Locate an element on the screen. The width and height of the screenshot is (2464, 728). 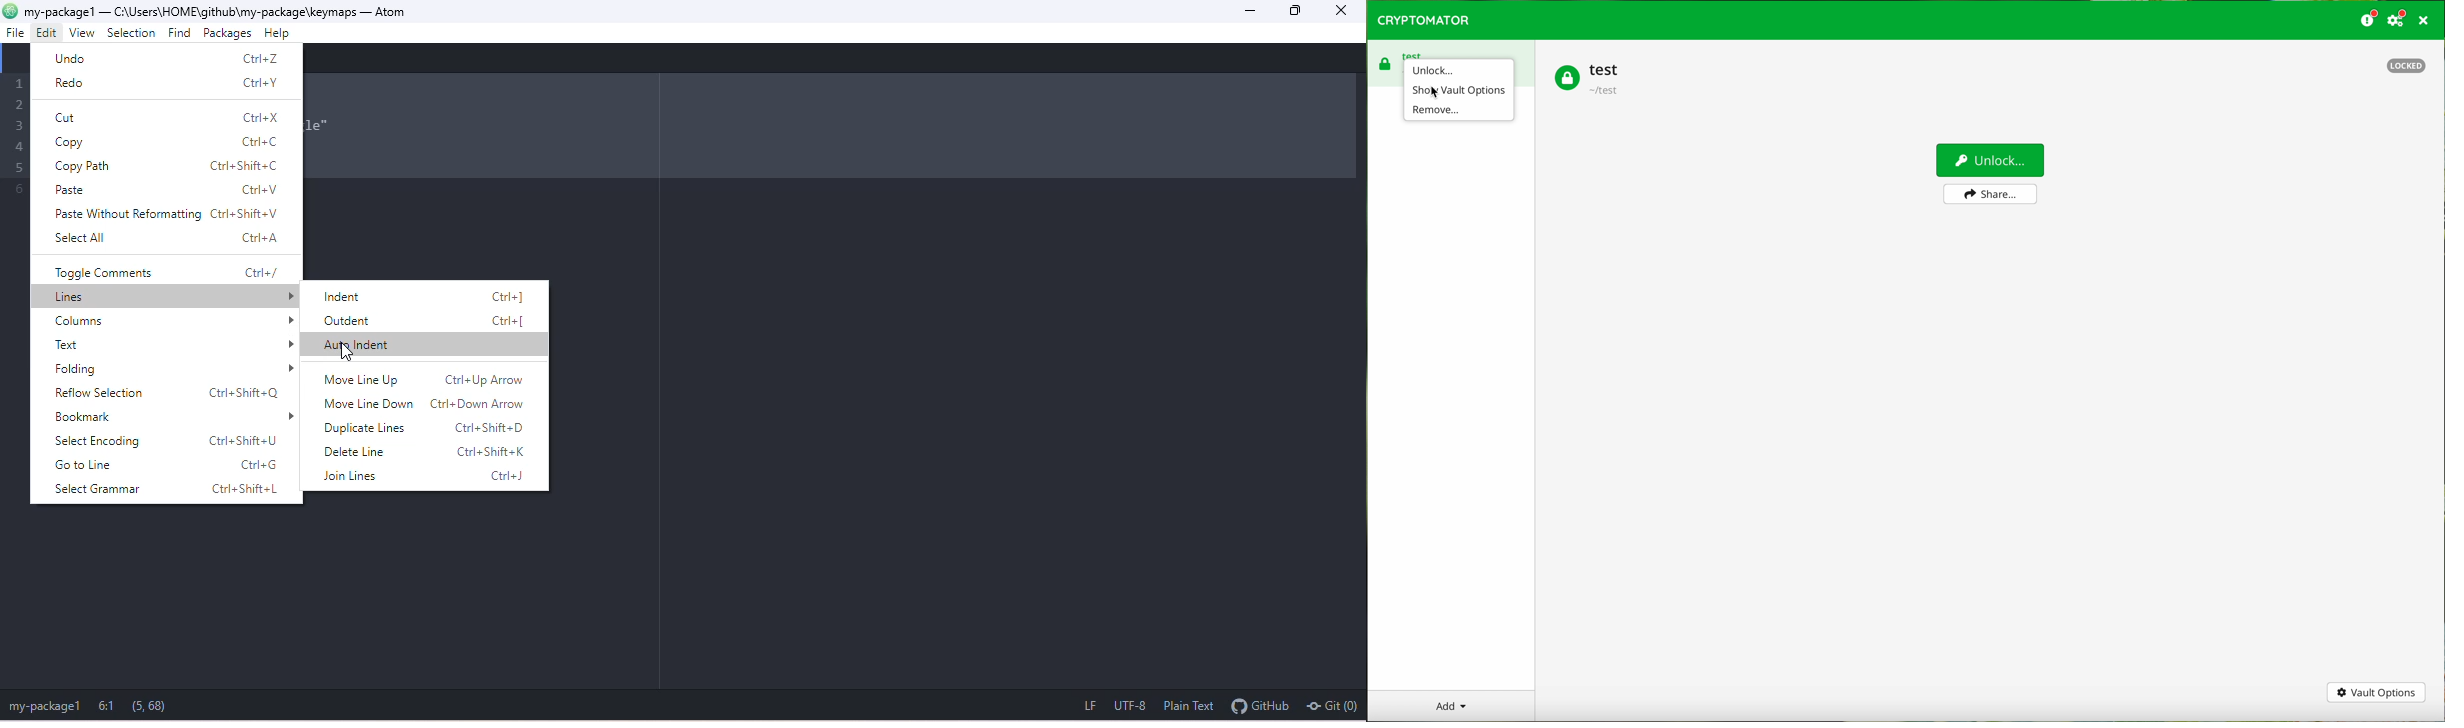
undo is located at coordinates (164, 60).